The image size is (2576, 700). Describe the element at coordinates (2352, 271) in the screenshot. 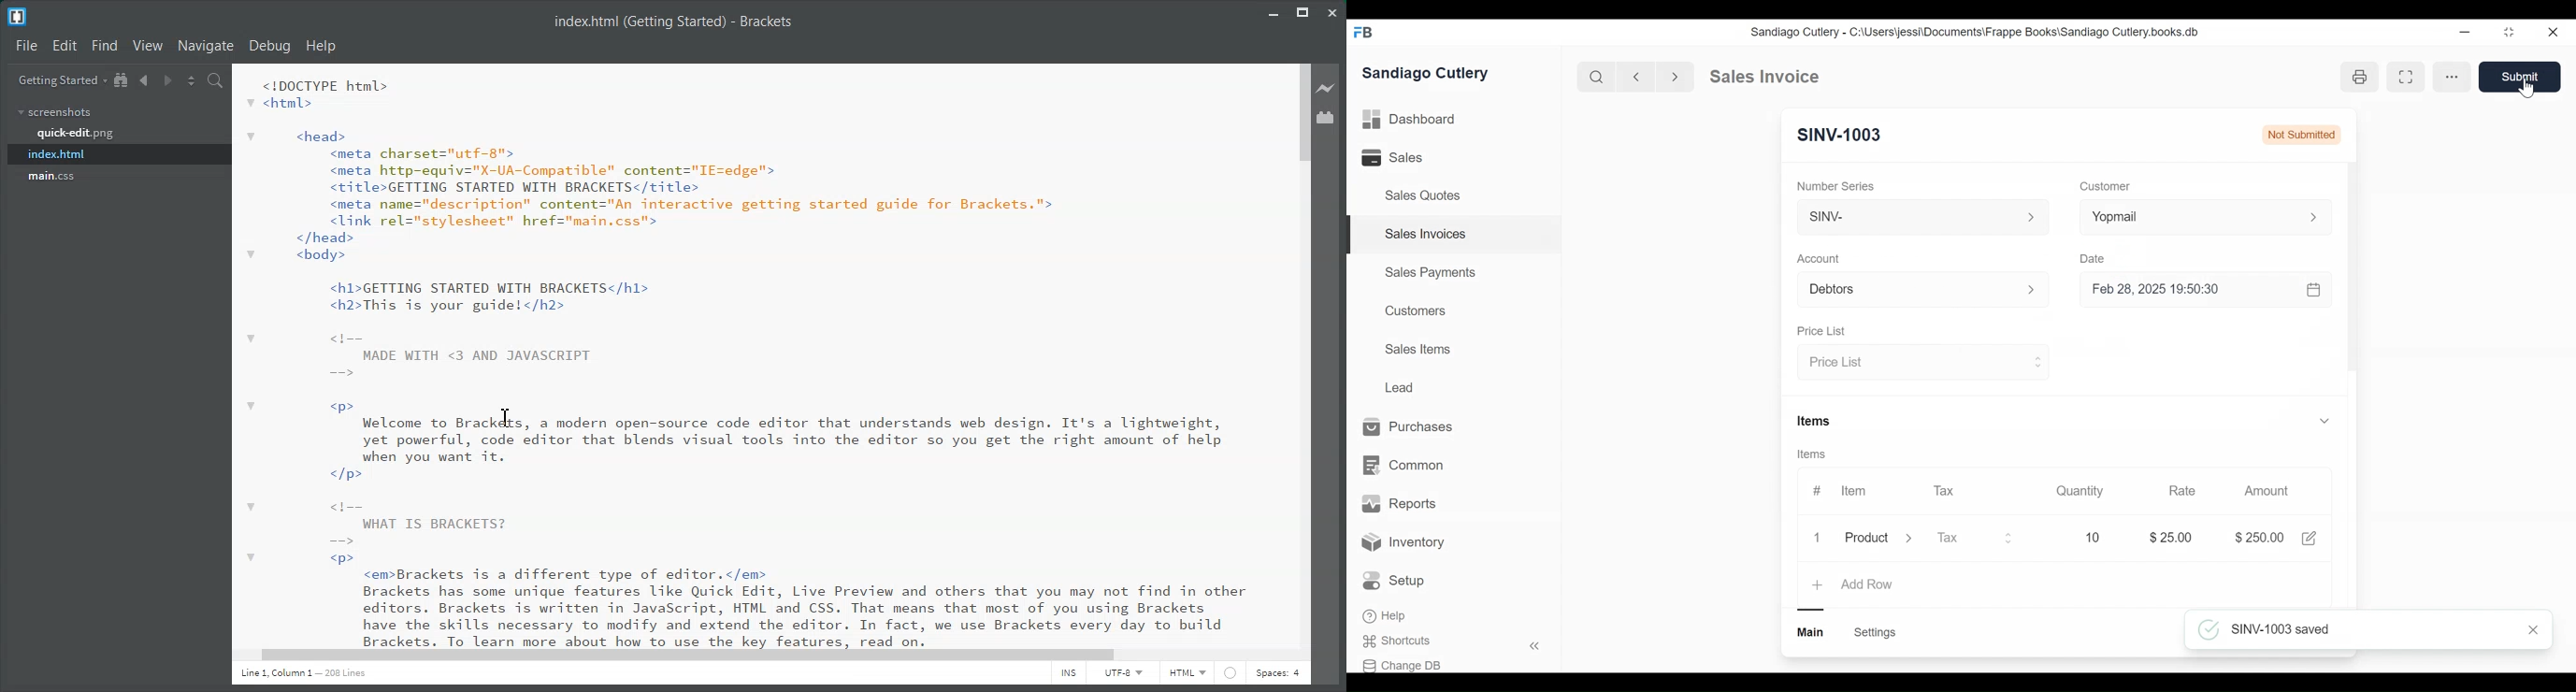

I see `scrollbar` at that location.